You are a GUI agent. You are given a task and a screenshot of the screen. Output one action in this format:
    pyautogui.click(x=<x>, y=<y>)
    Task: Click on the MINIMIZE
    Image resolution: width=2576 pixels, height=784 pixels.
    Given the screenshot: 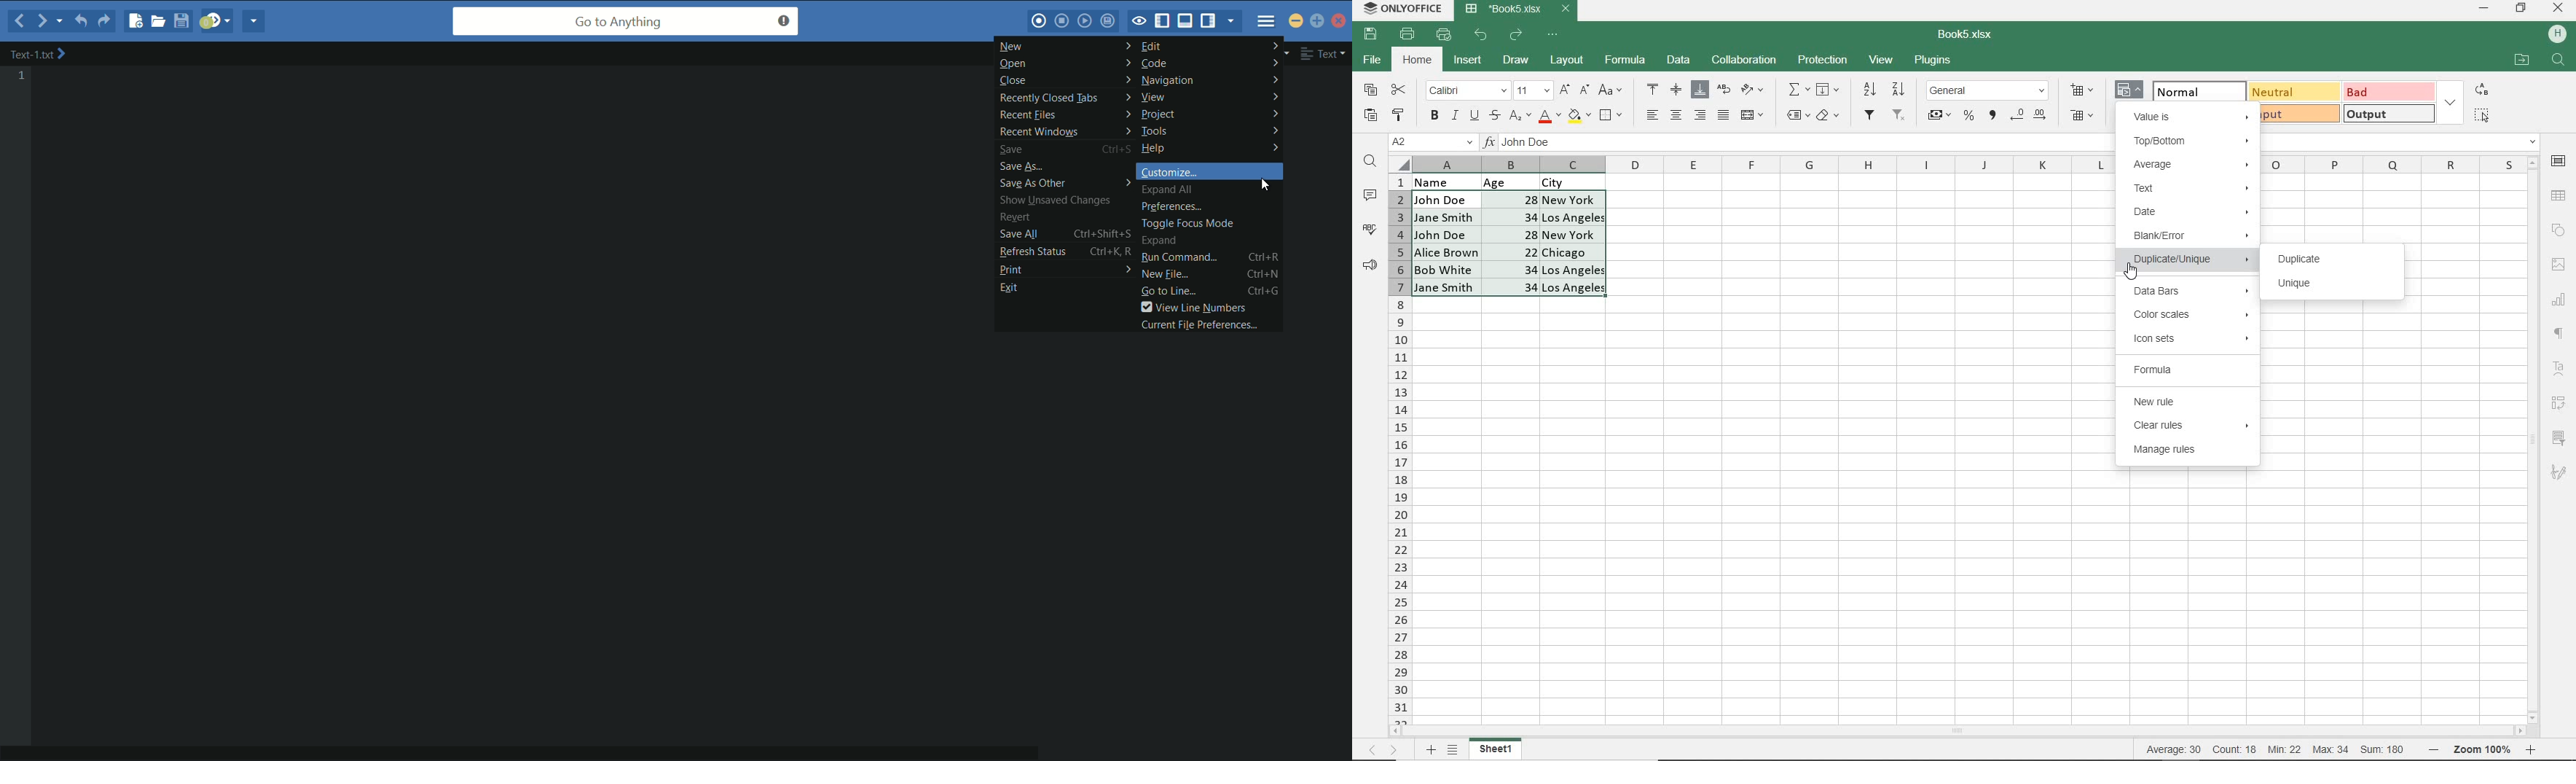 What is the action you would take?
    pyautogui.click(x=2485, y=9)
    